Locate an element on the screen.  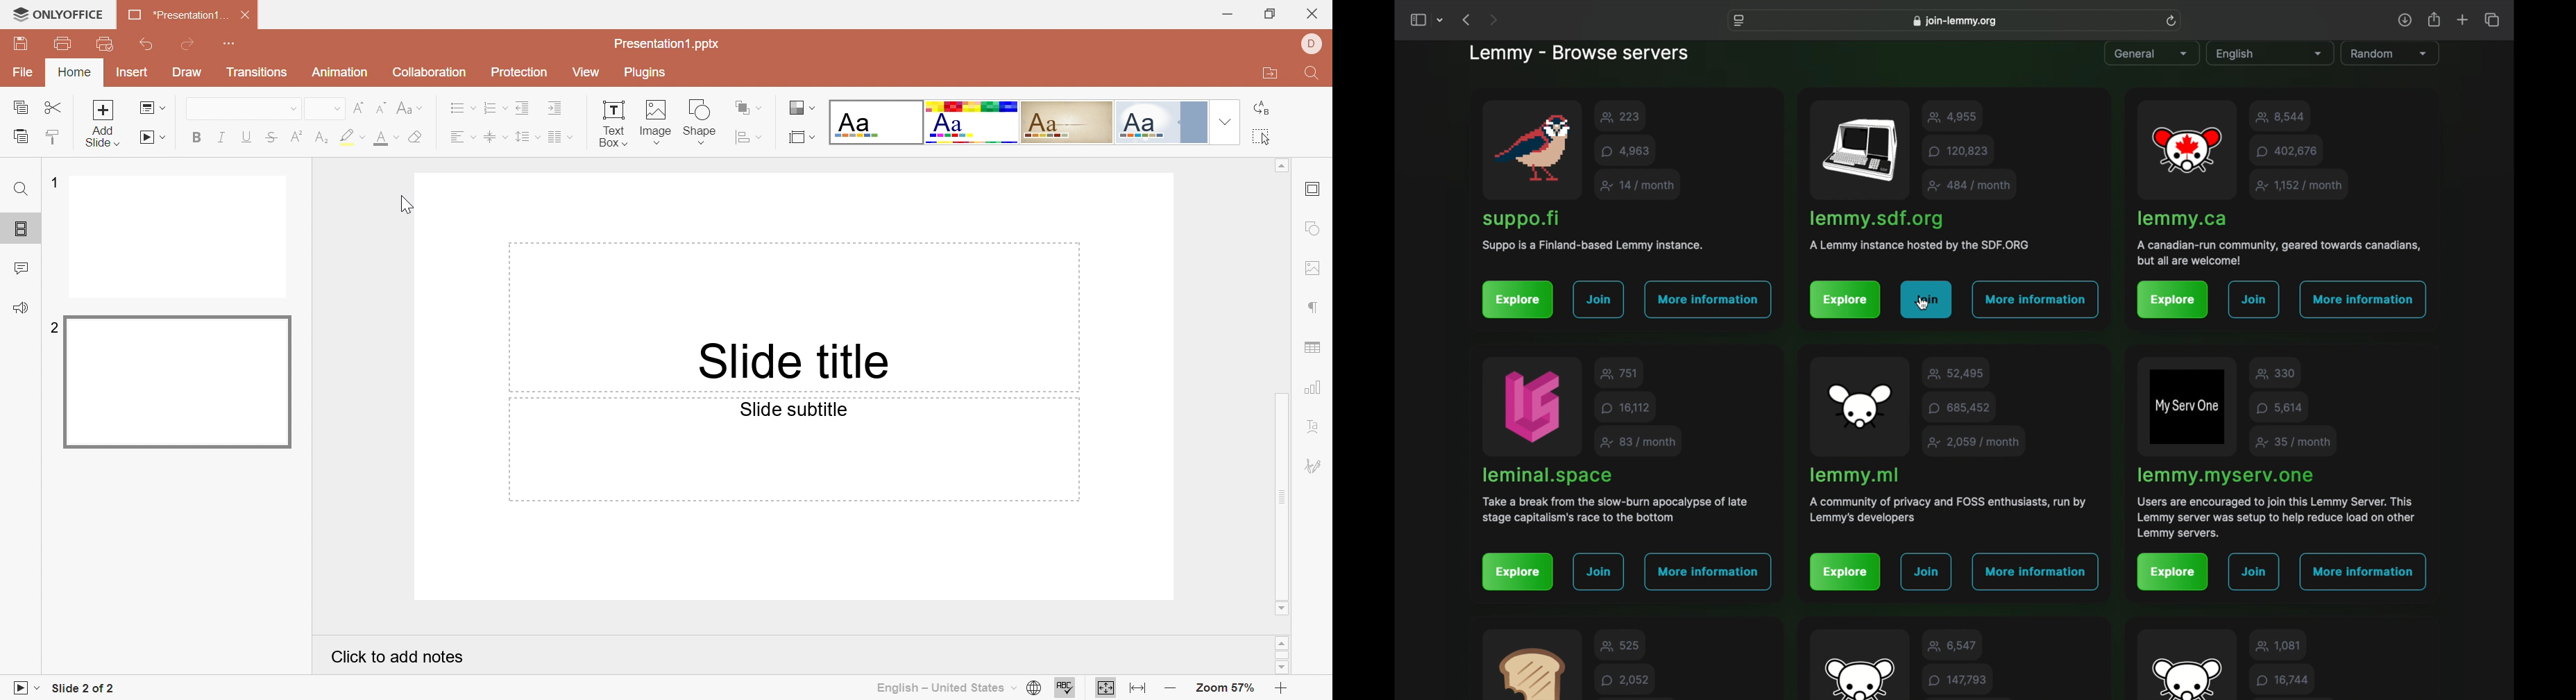
tab group picker is located at coordinates (1441, 21).